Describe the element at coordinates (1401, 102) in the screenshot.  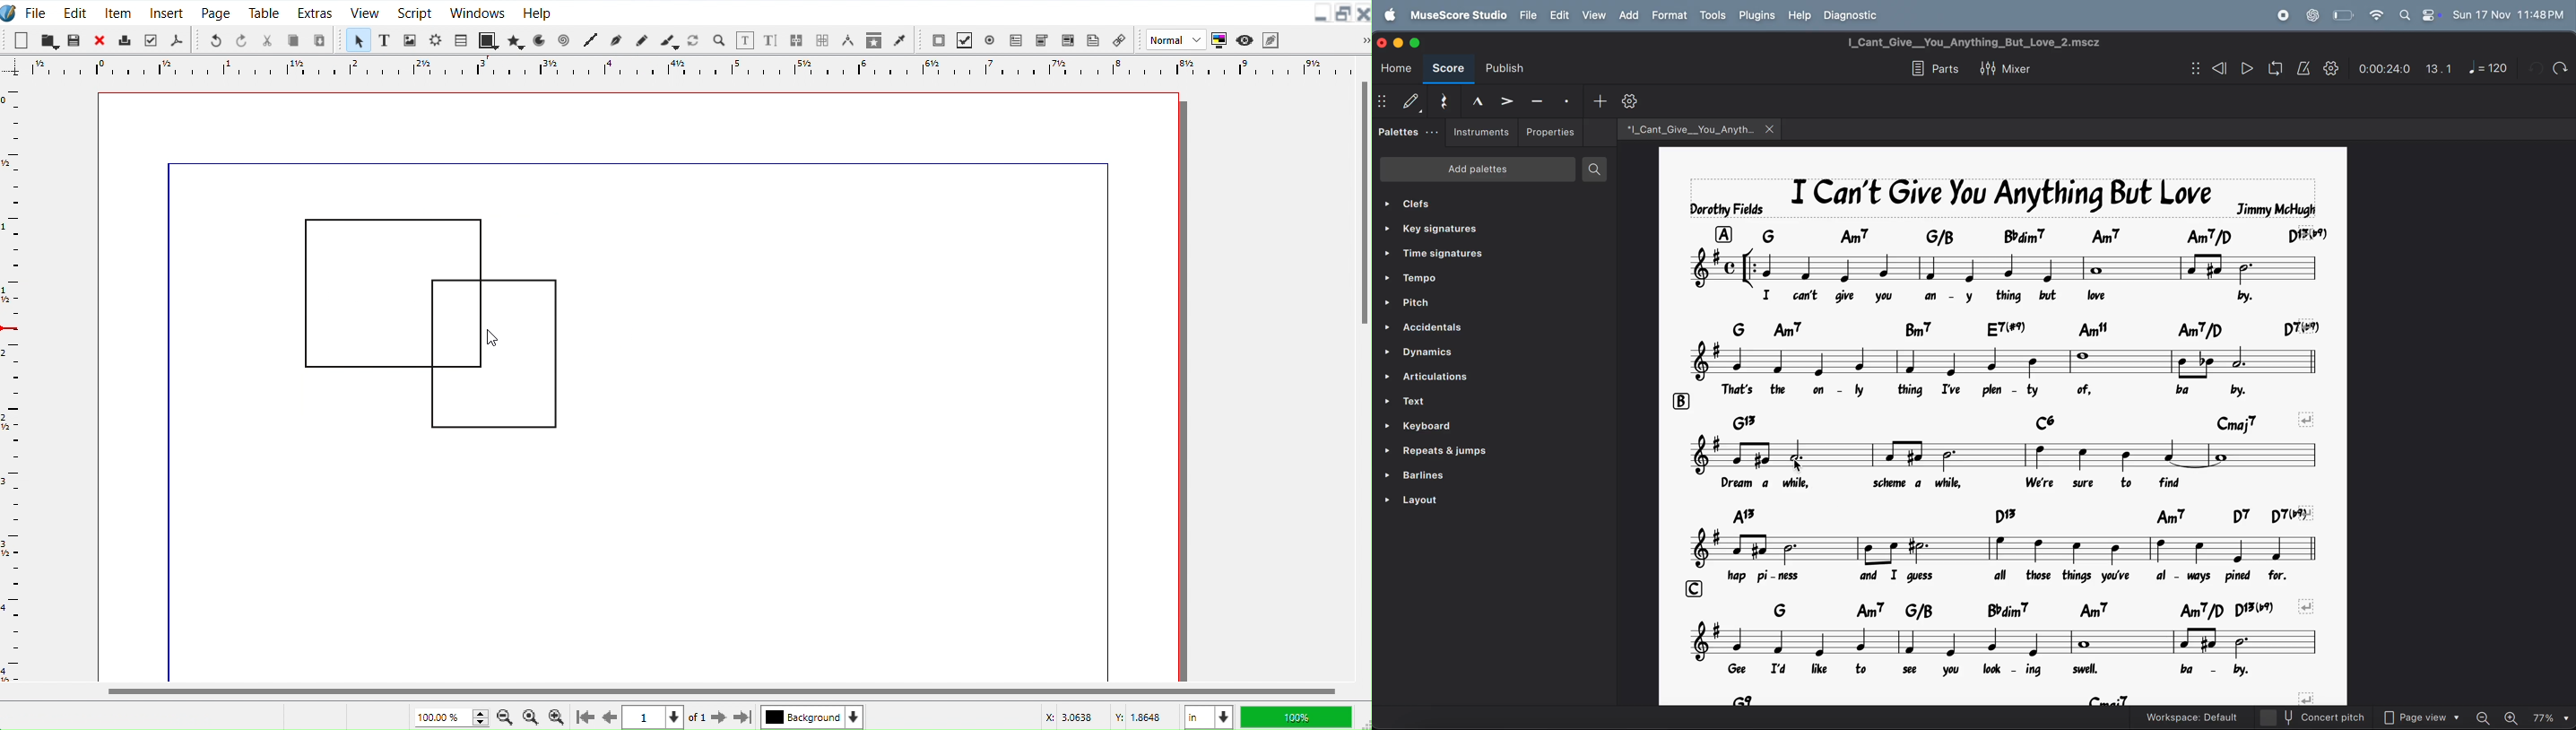
I see `default` at that location.